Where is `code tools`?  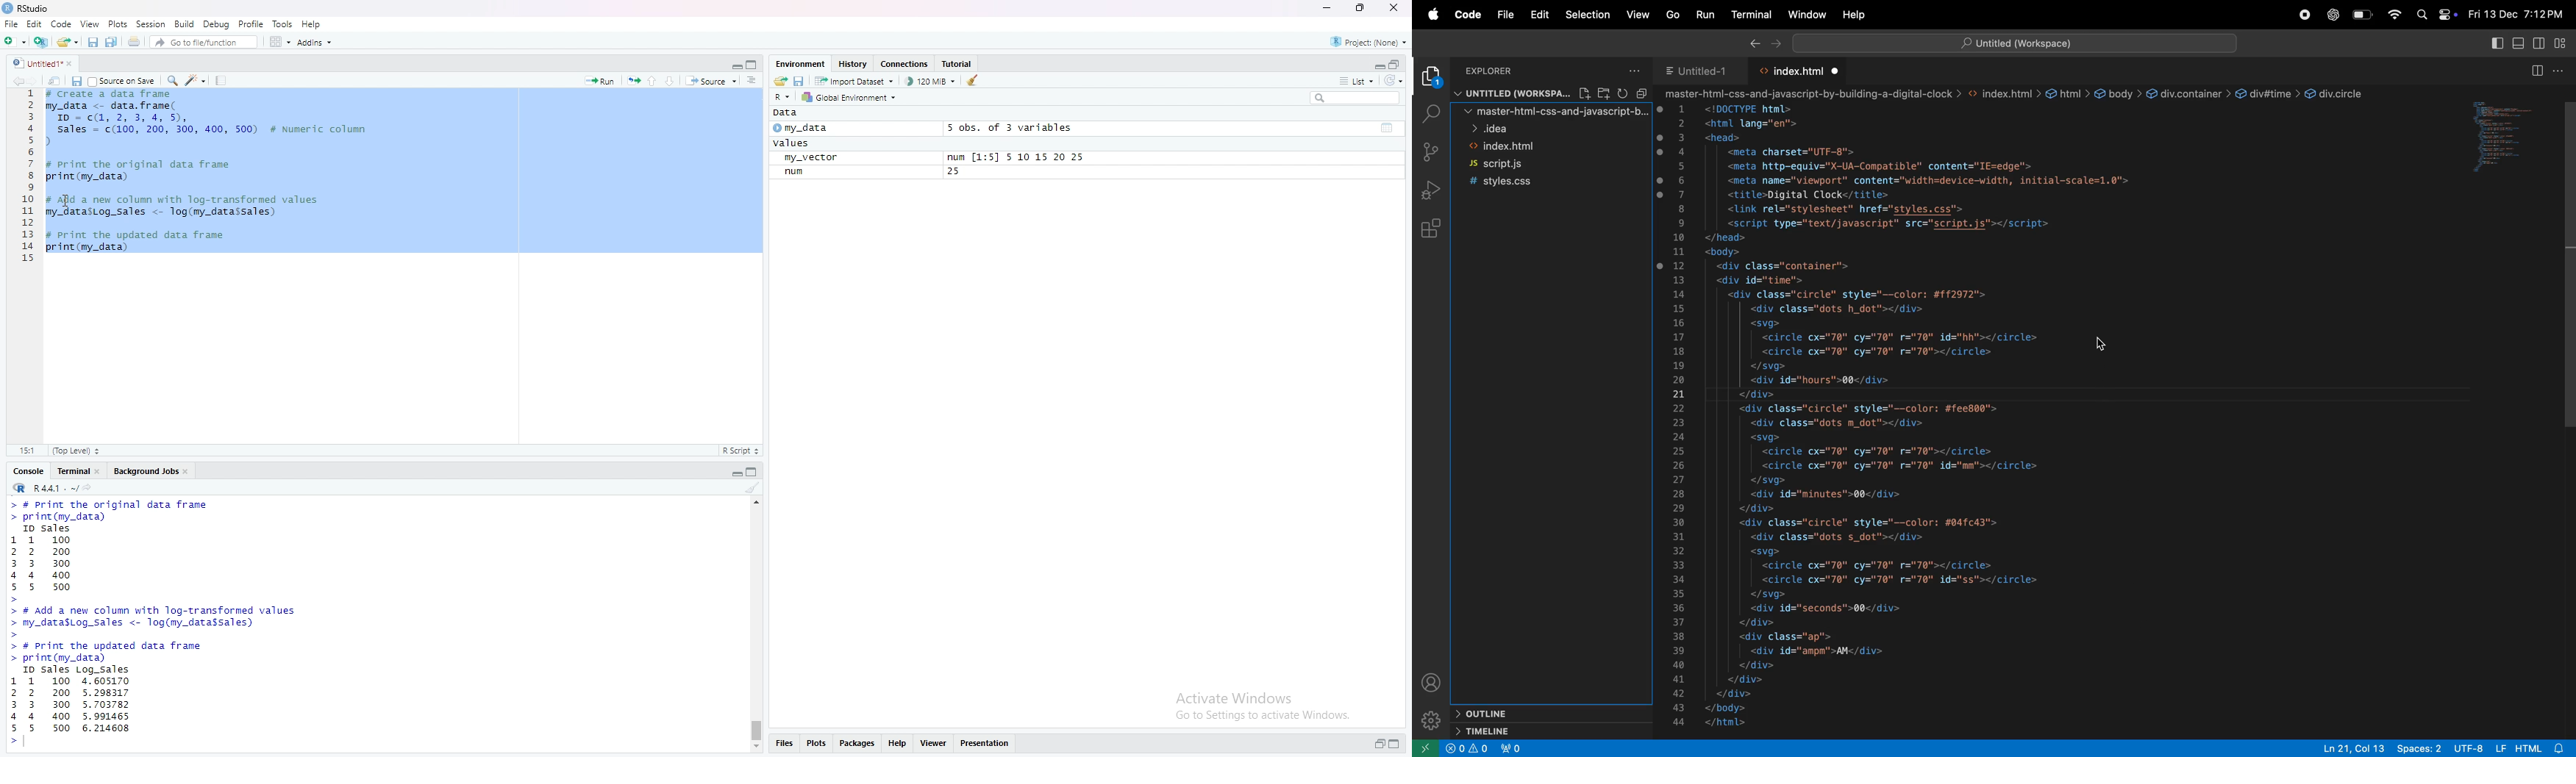
code tools is located at coordinates (196, 82).